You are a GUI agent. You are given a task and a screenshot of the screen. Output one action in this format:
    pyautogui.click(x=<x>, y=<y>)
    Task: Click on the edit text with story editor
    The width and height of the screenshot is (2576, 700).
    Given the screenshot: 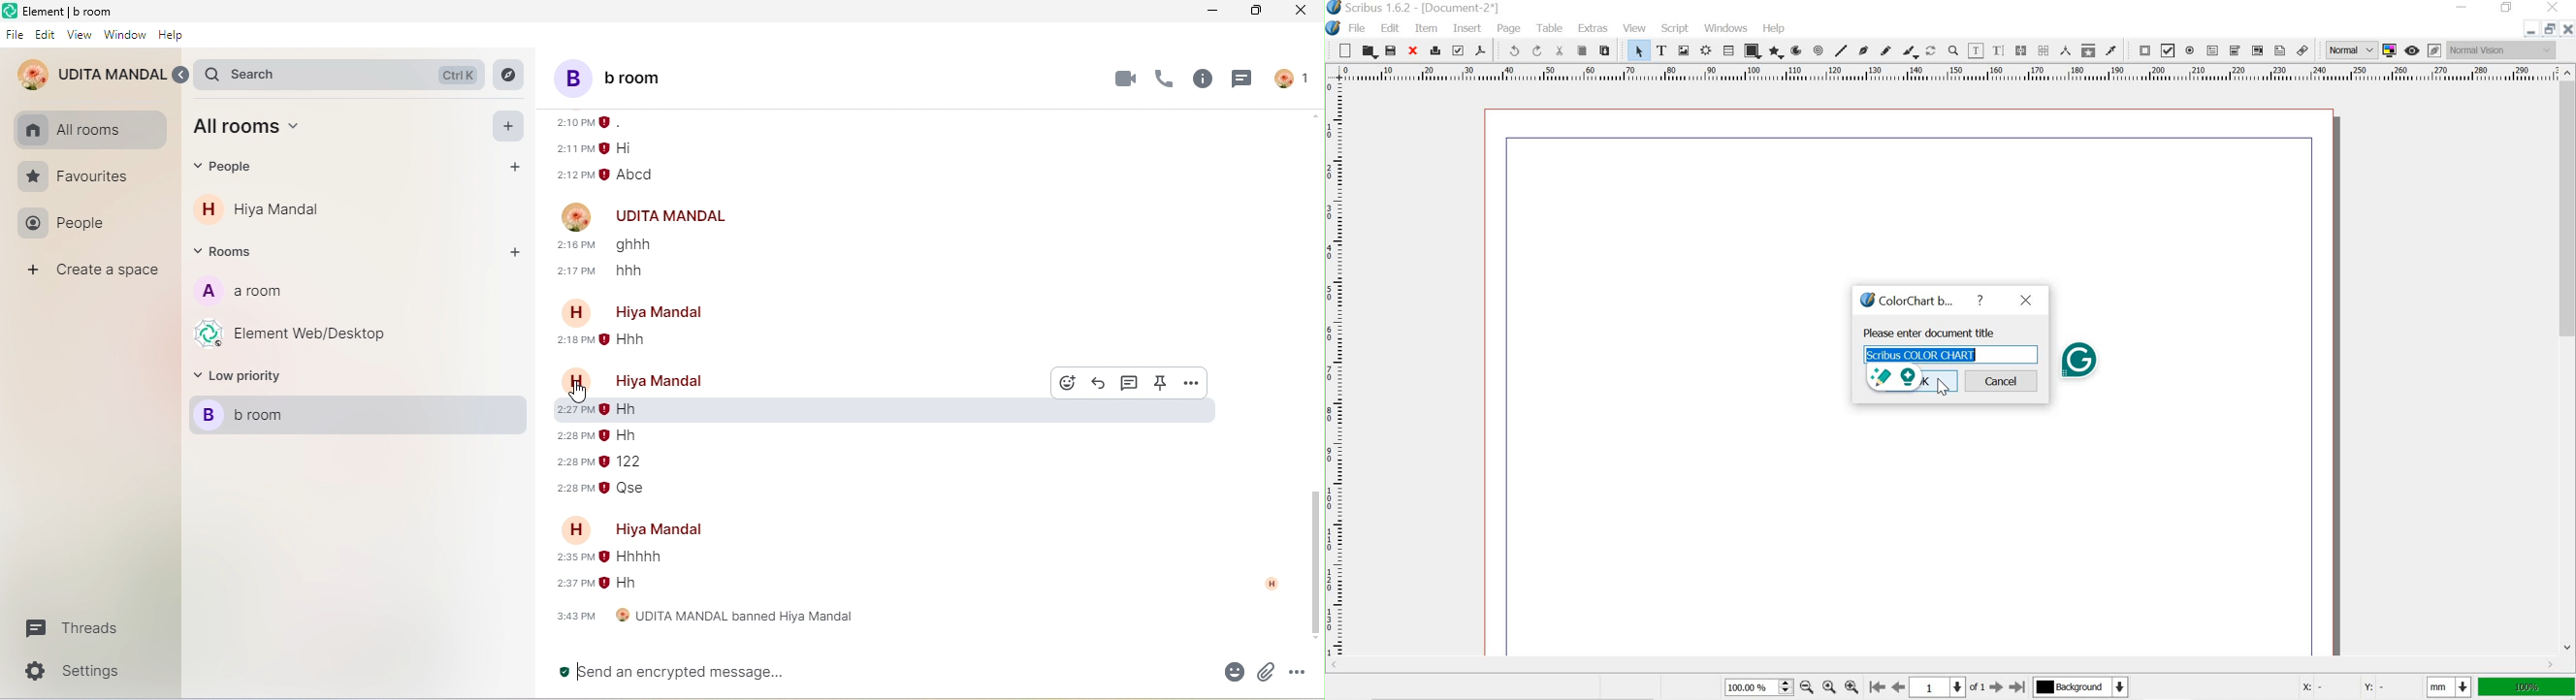 What is the action you would take?
    pyautogui.click(x=1998, y=51)
    